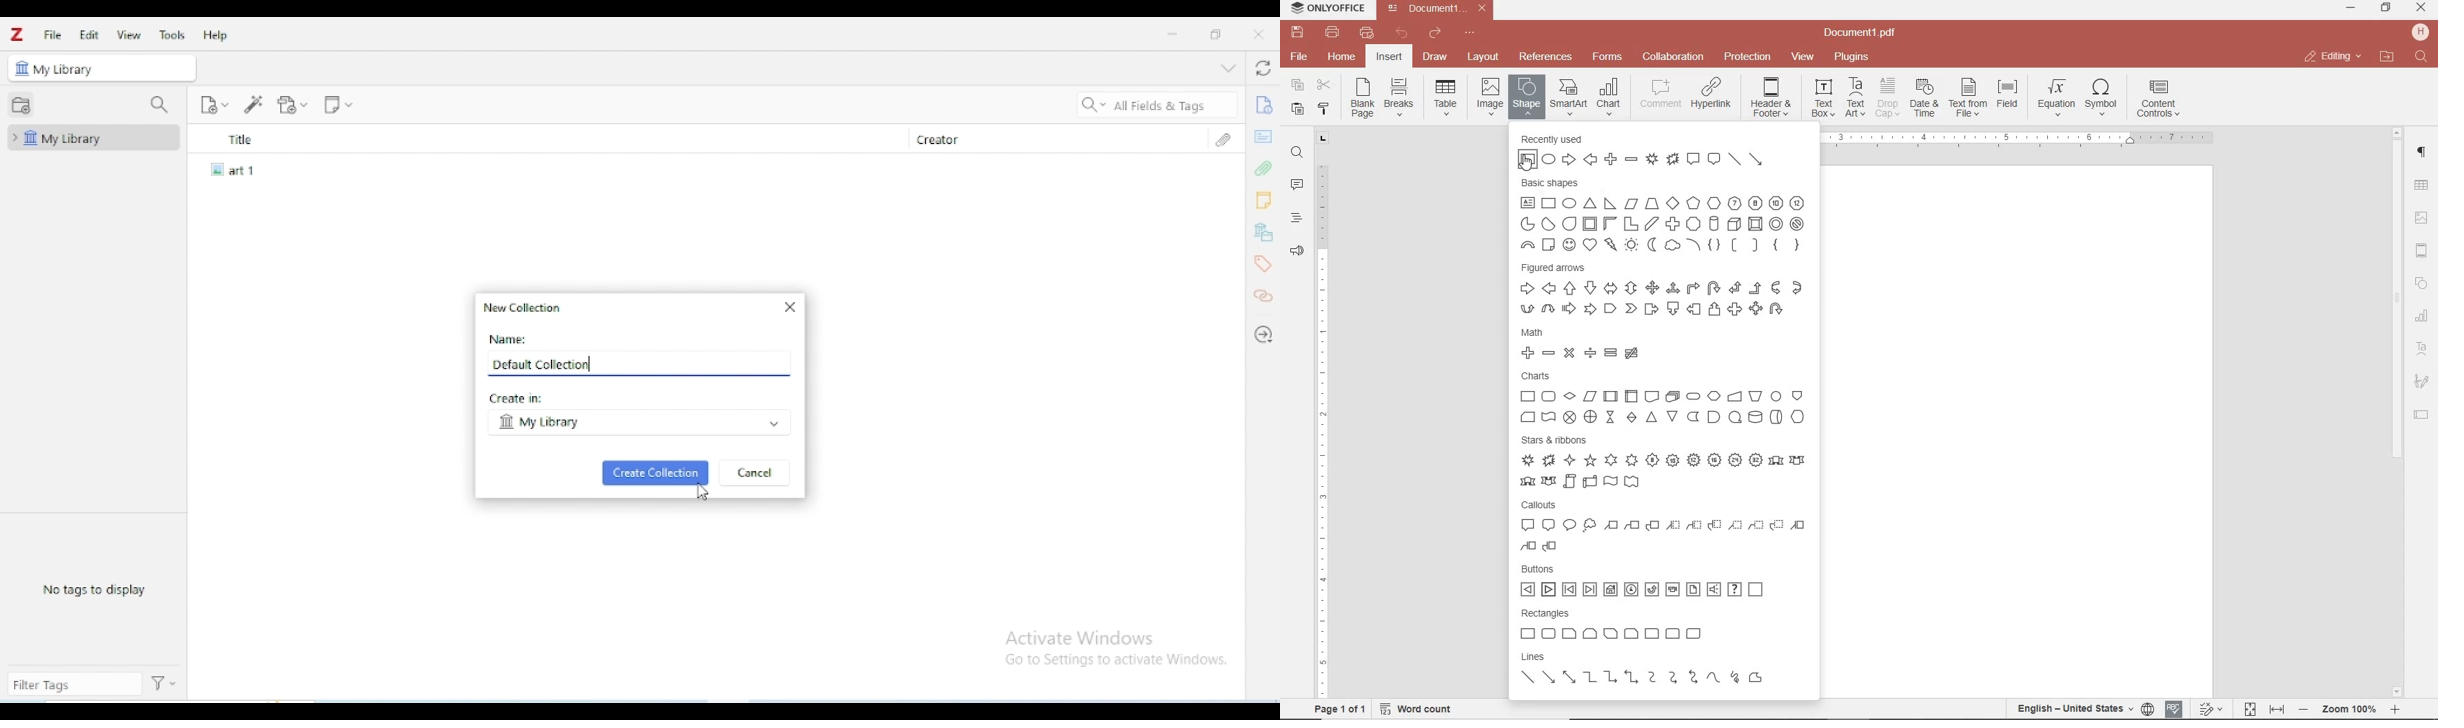 This screenshot has width=2464, height=728. What do you see at coordinates (2009, 94) in the screenshot?
I see `INSERT FIELD` at bounding box center [2009, 94].